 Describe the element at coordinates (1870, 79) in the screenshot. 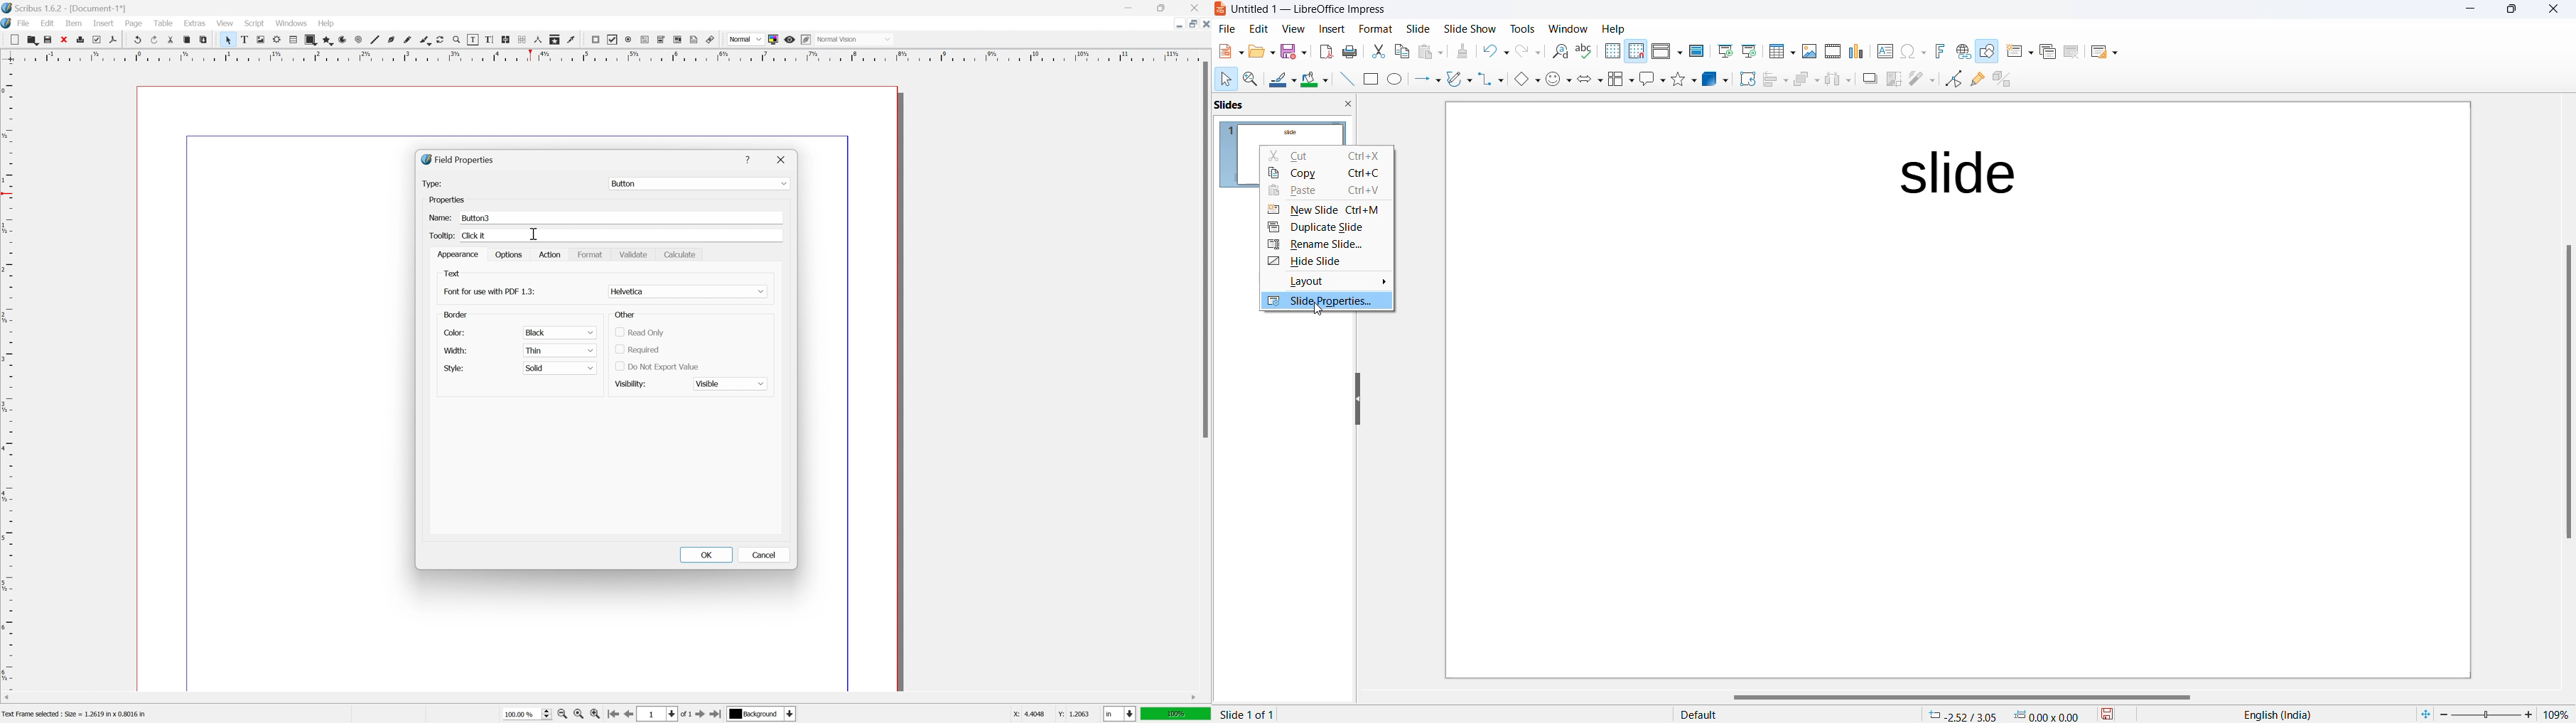

I see `shadow` at that location.